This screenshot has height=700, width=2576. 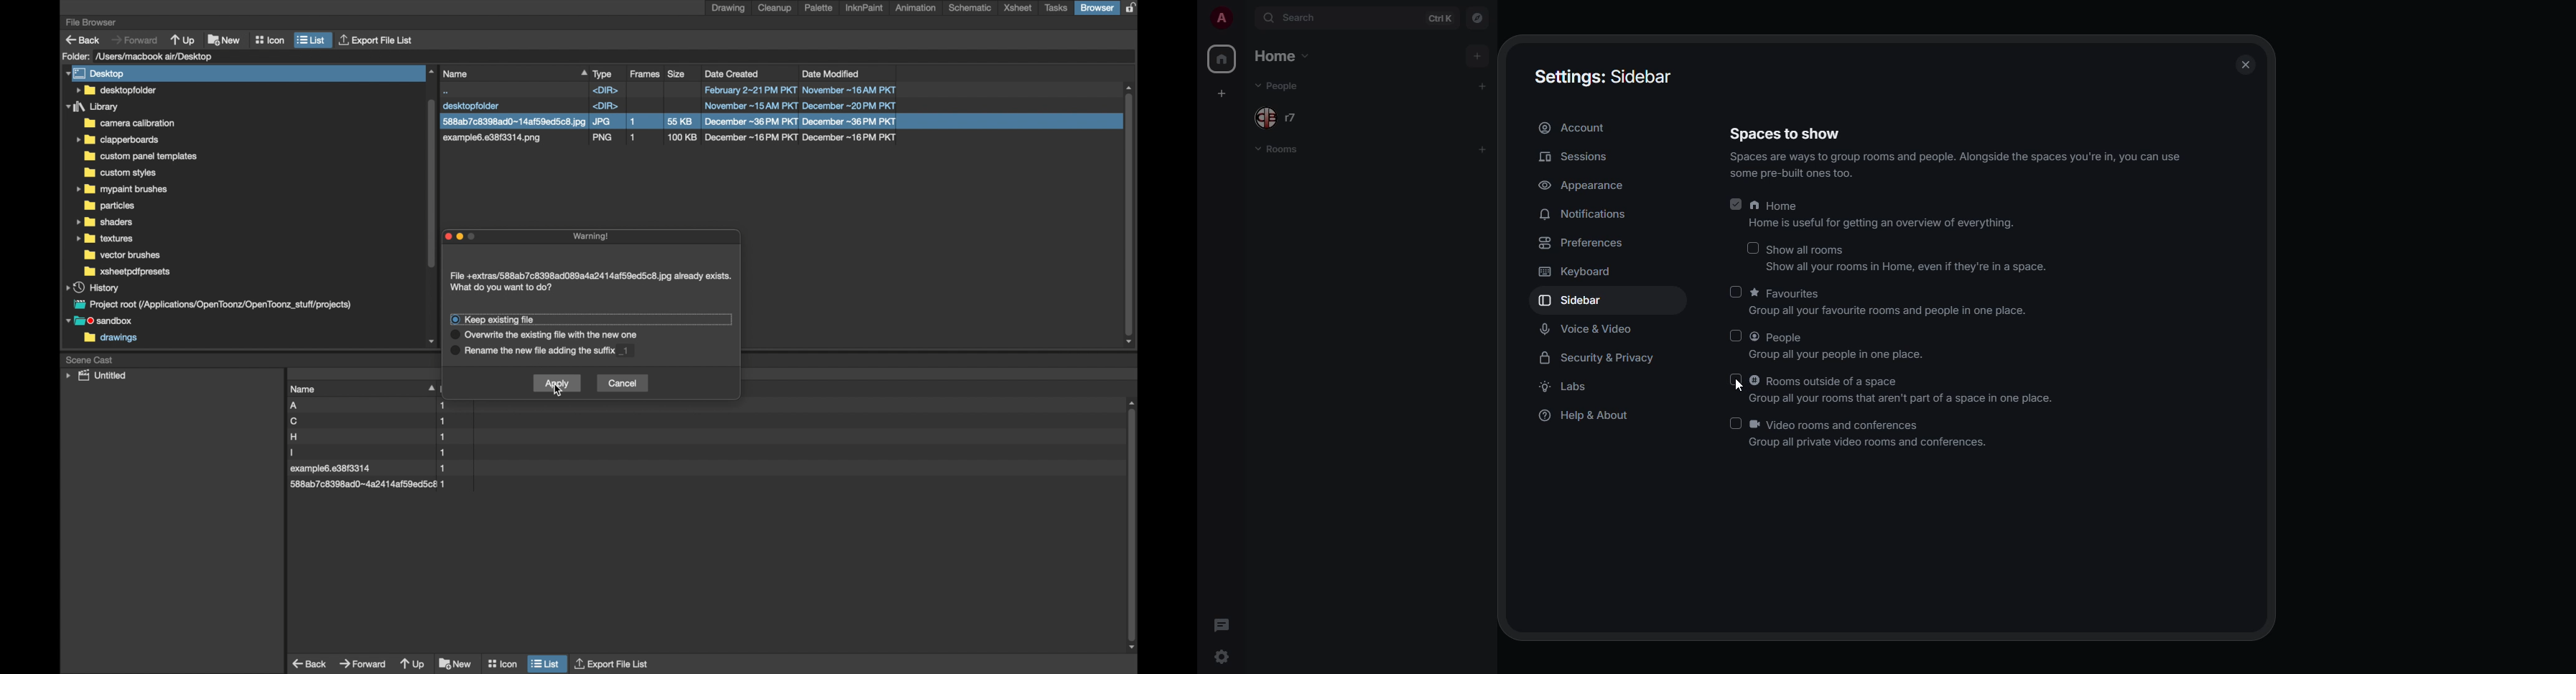 What do you see at coordinates (128, 123) in the screenshot?
I see `folder` at bounding box center [128, 123].